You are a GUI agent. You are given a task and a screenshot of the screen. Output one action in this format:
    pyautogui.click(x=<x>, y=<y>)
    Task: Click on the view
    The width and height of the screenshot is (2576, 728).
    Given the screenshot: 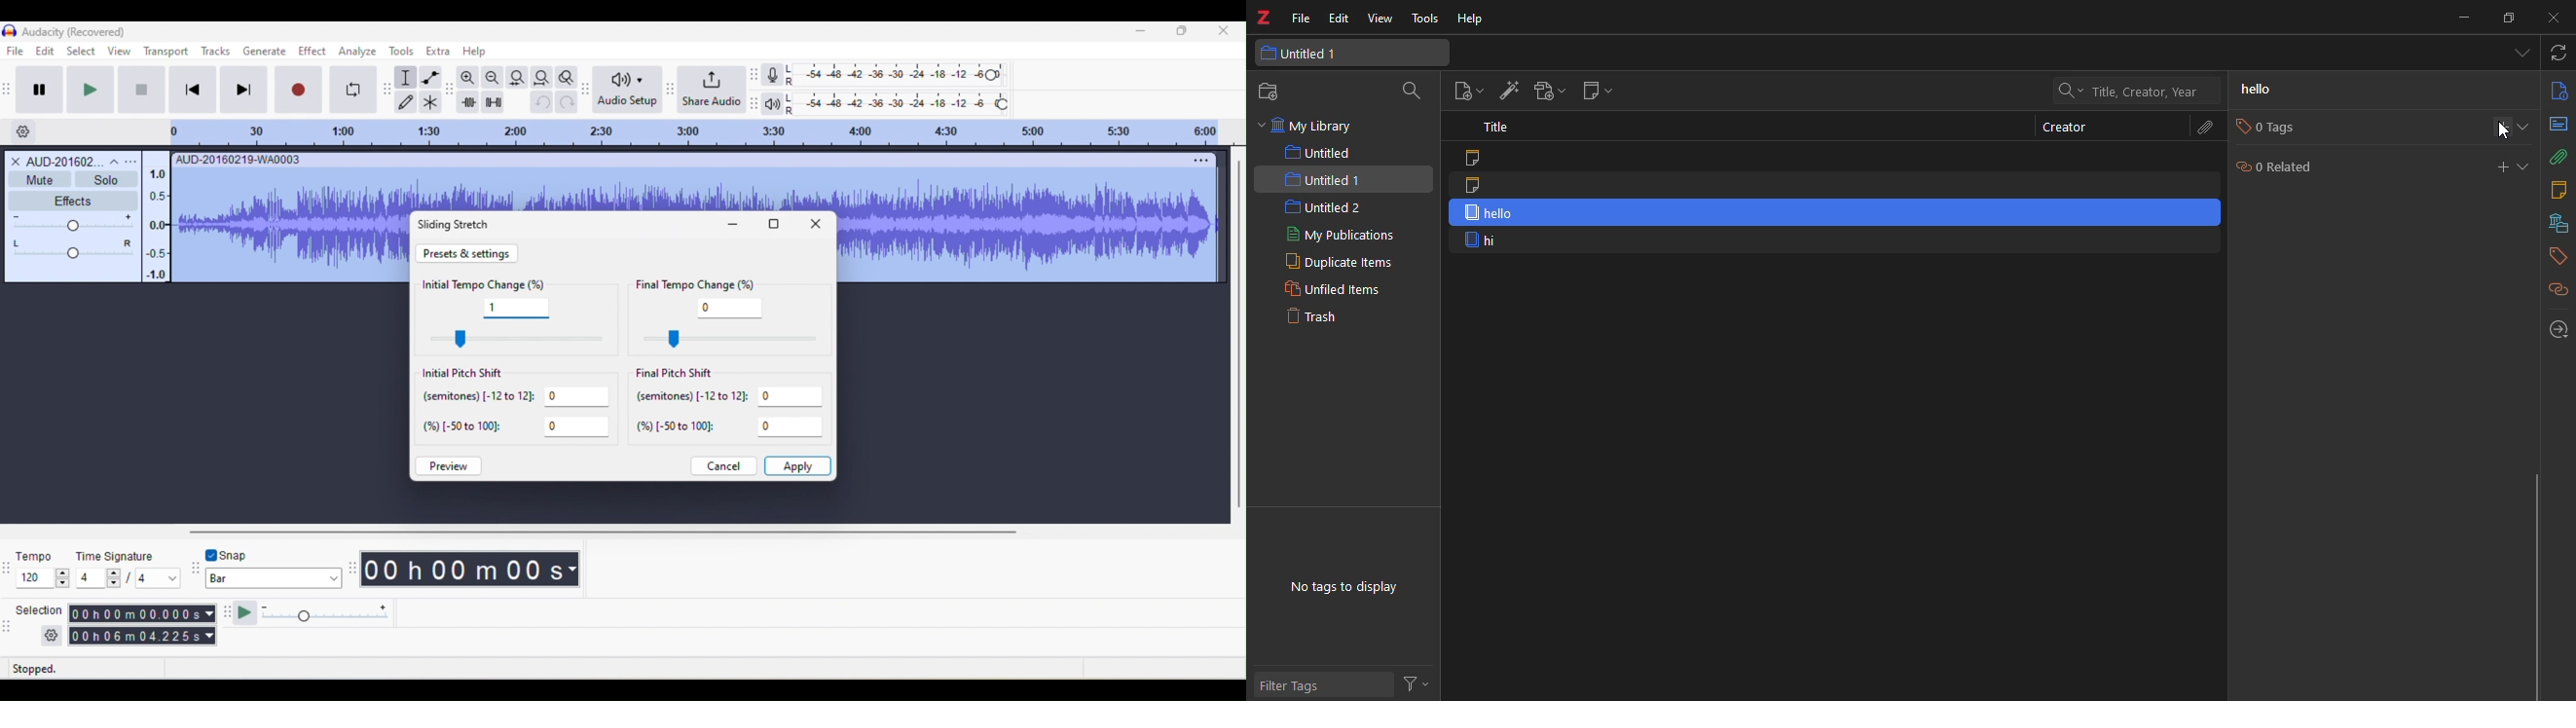 What is the action you would take?
    pyautogui.click(x=1379, y=18)
    